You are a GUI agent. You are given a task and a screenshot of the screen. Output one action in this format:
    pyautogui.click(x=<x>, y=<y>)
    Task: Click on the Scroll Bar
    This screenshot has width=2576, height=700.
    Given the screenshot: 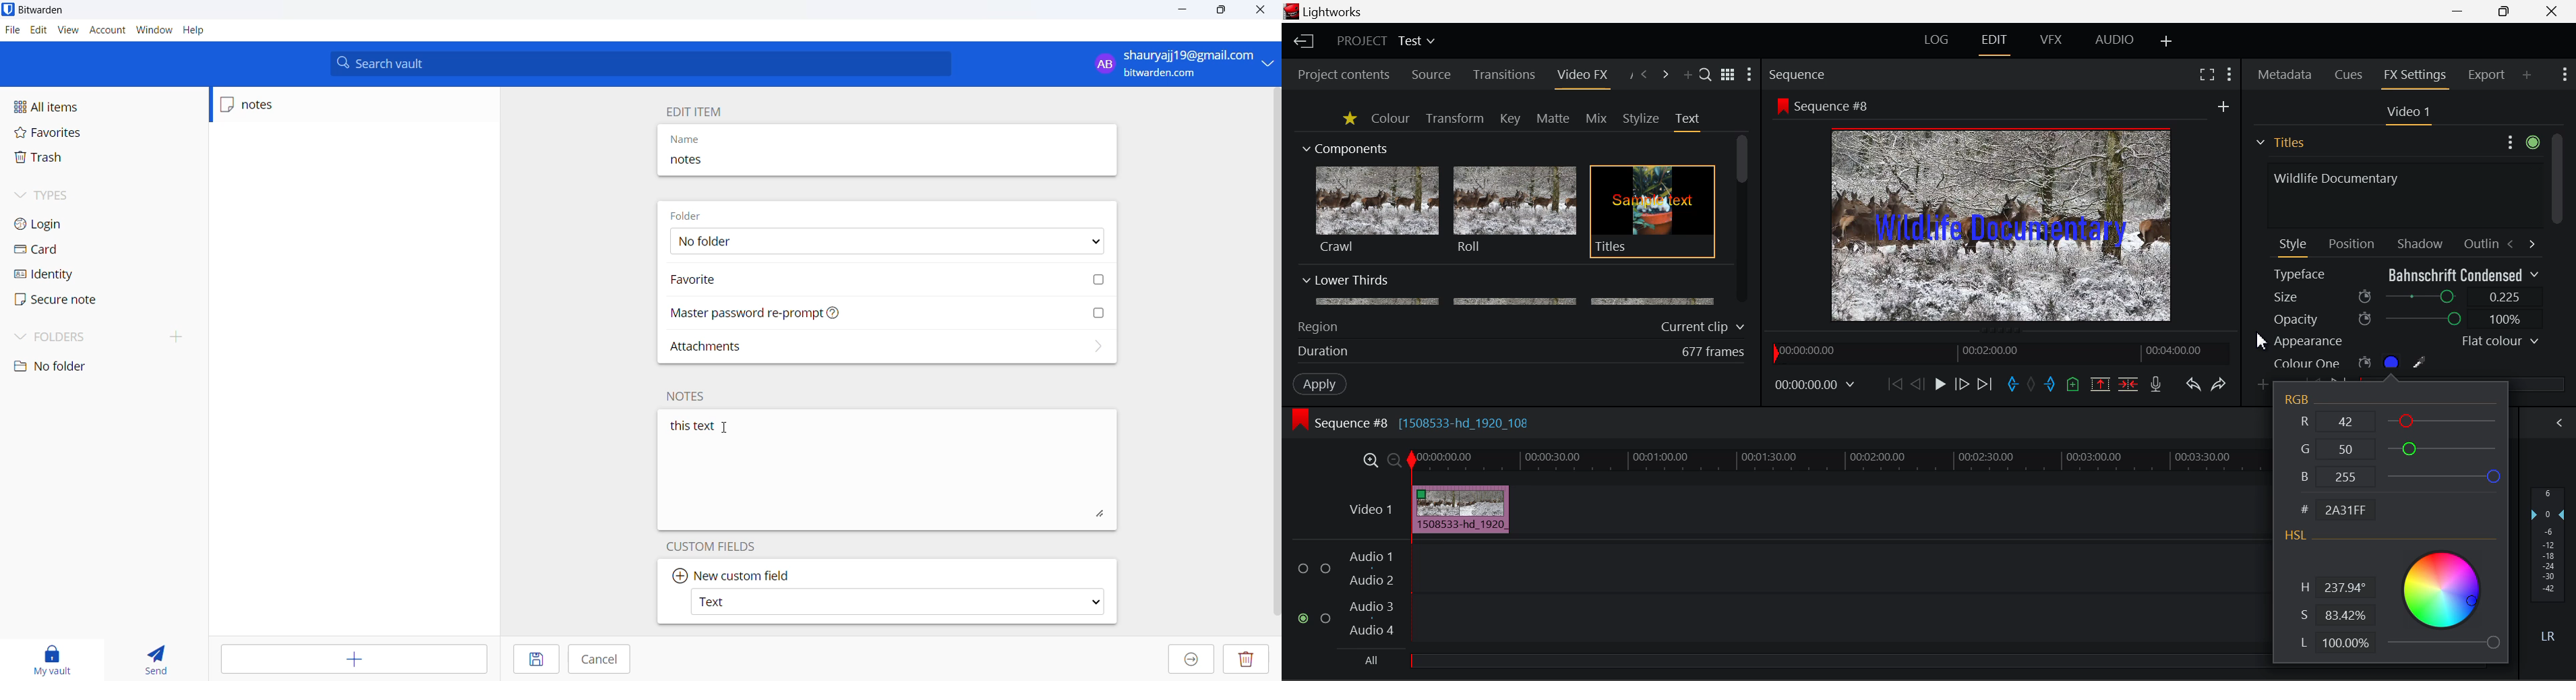 What is the action you would take?
    pyautogui.click(x=1743, y=220)
    